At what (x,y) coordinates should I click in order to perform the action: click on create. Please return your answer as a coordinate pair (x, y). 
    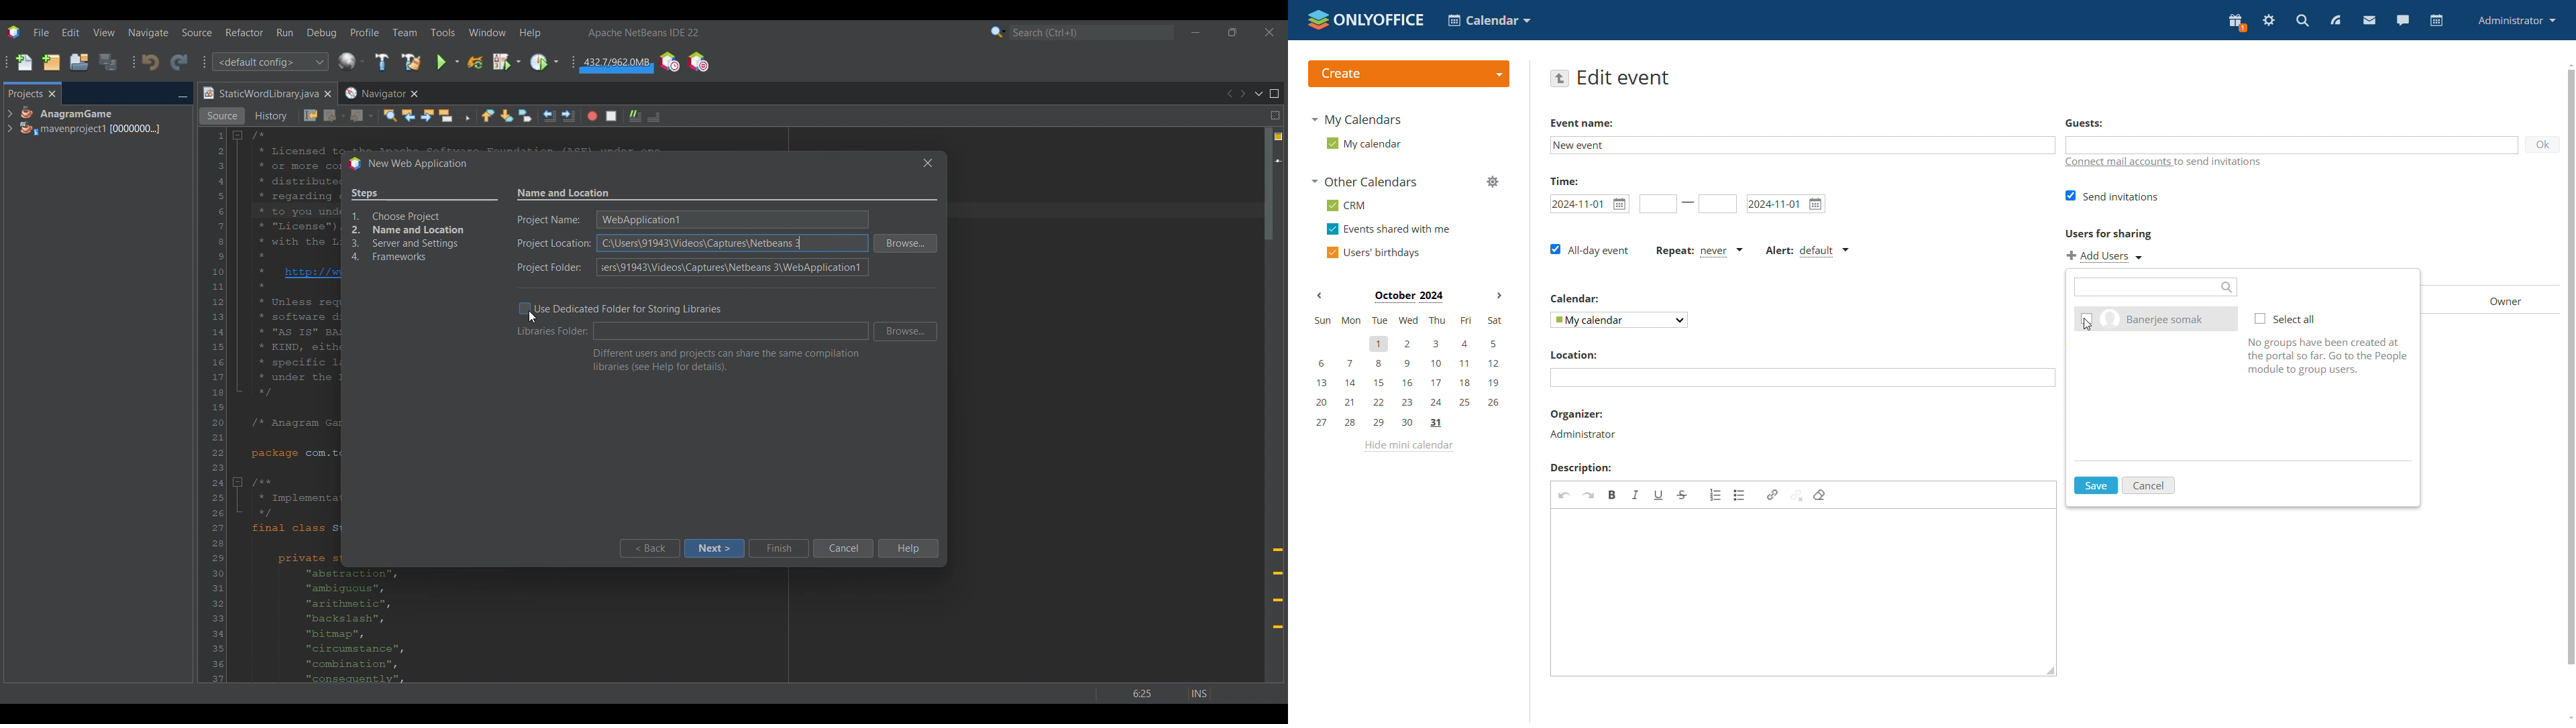
    Looking at the image, I should click on (1409, 74).